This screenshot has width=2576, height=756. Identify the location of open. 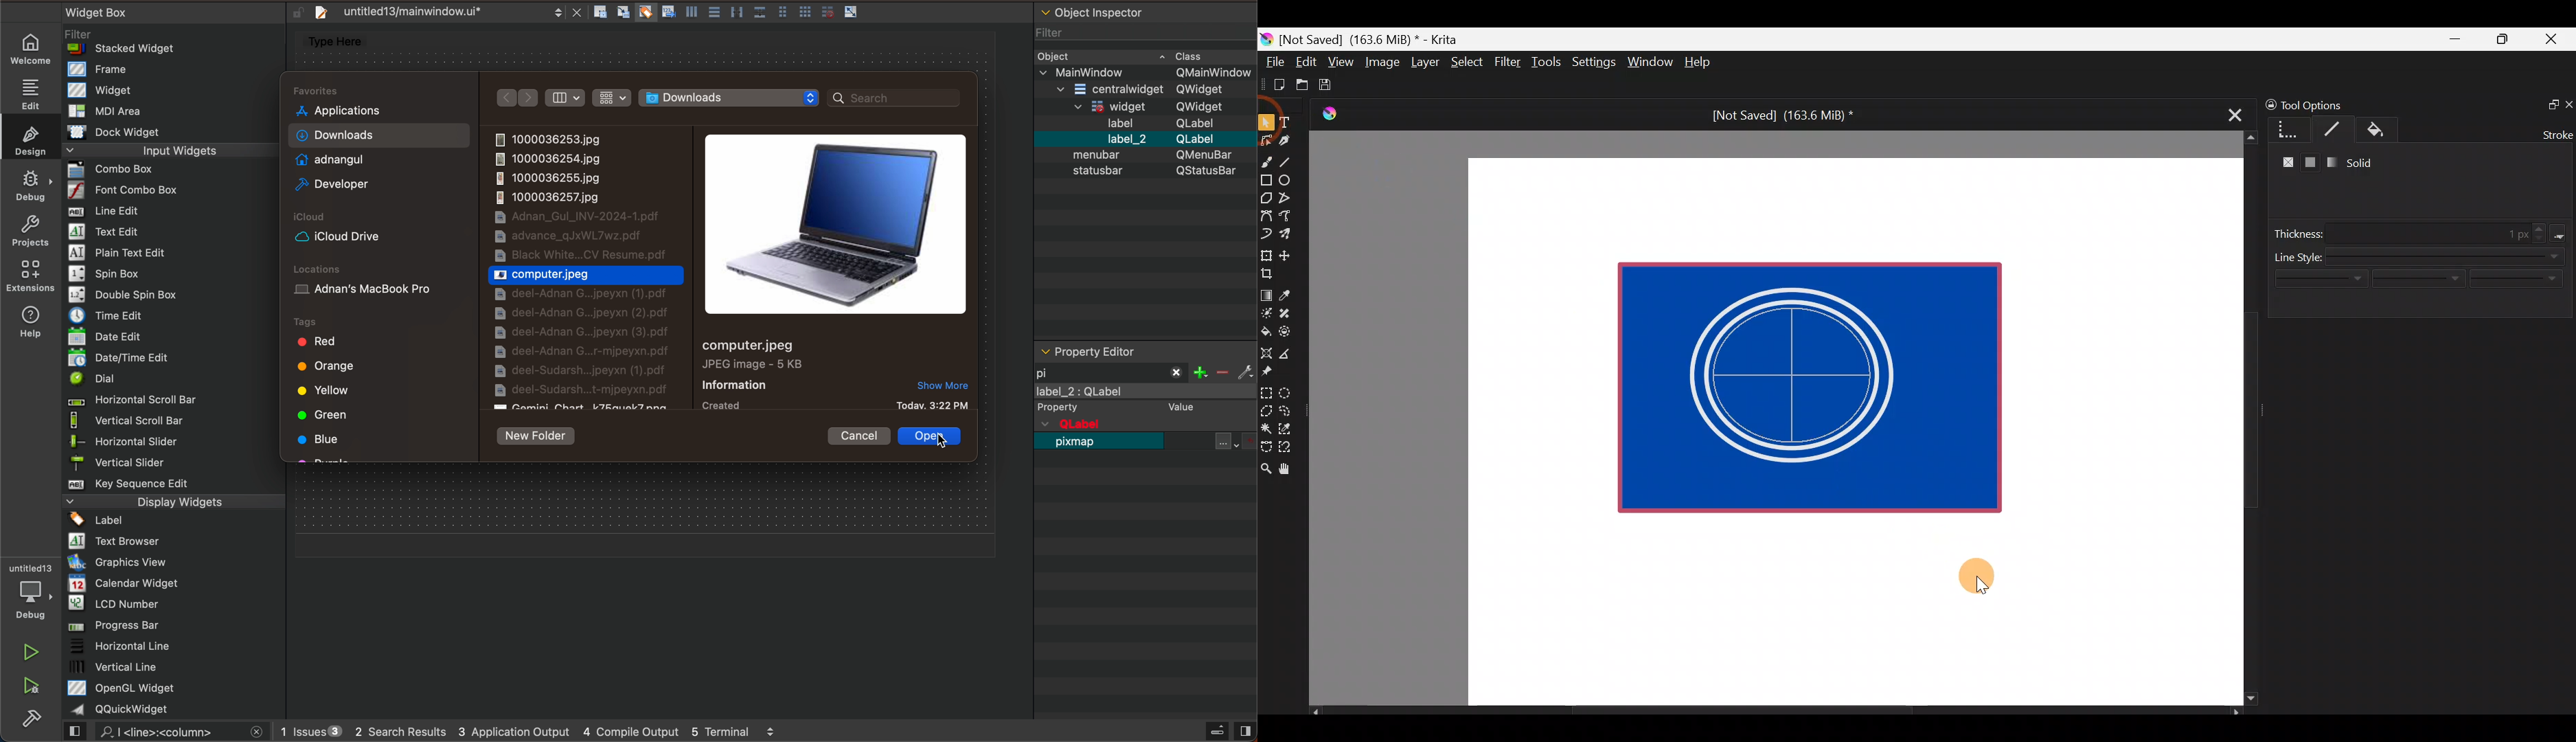
(934, 438).